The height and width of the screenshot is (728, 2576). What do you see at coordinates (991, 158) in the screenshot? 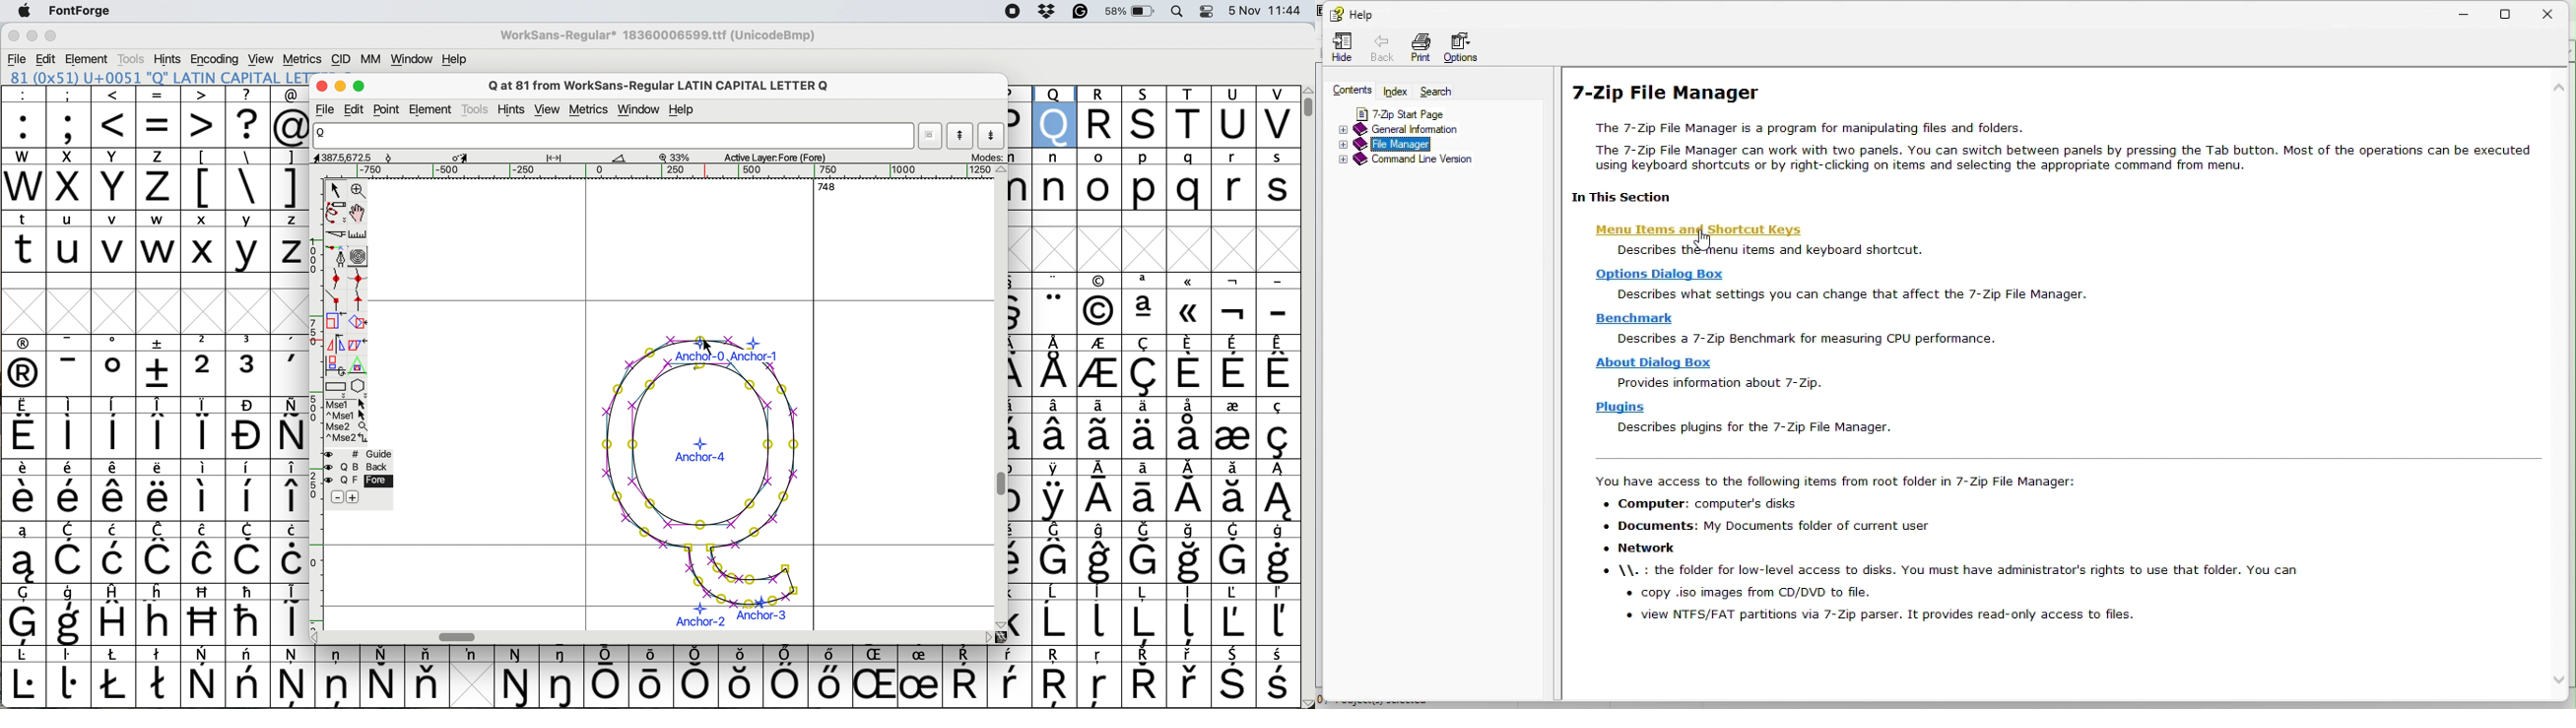
I see `modes` at bounding box center [991, 158].